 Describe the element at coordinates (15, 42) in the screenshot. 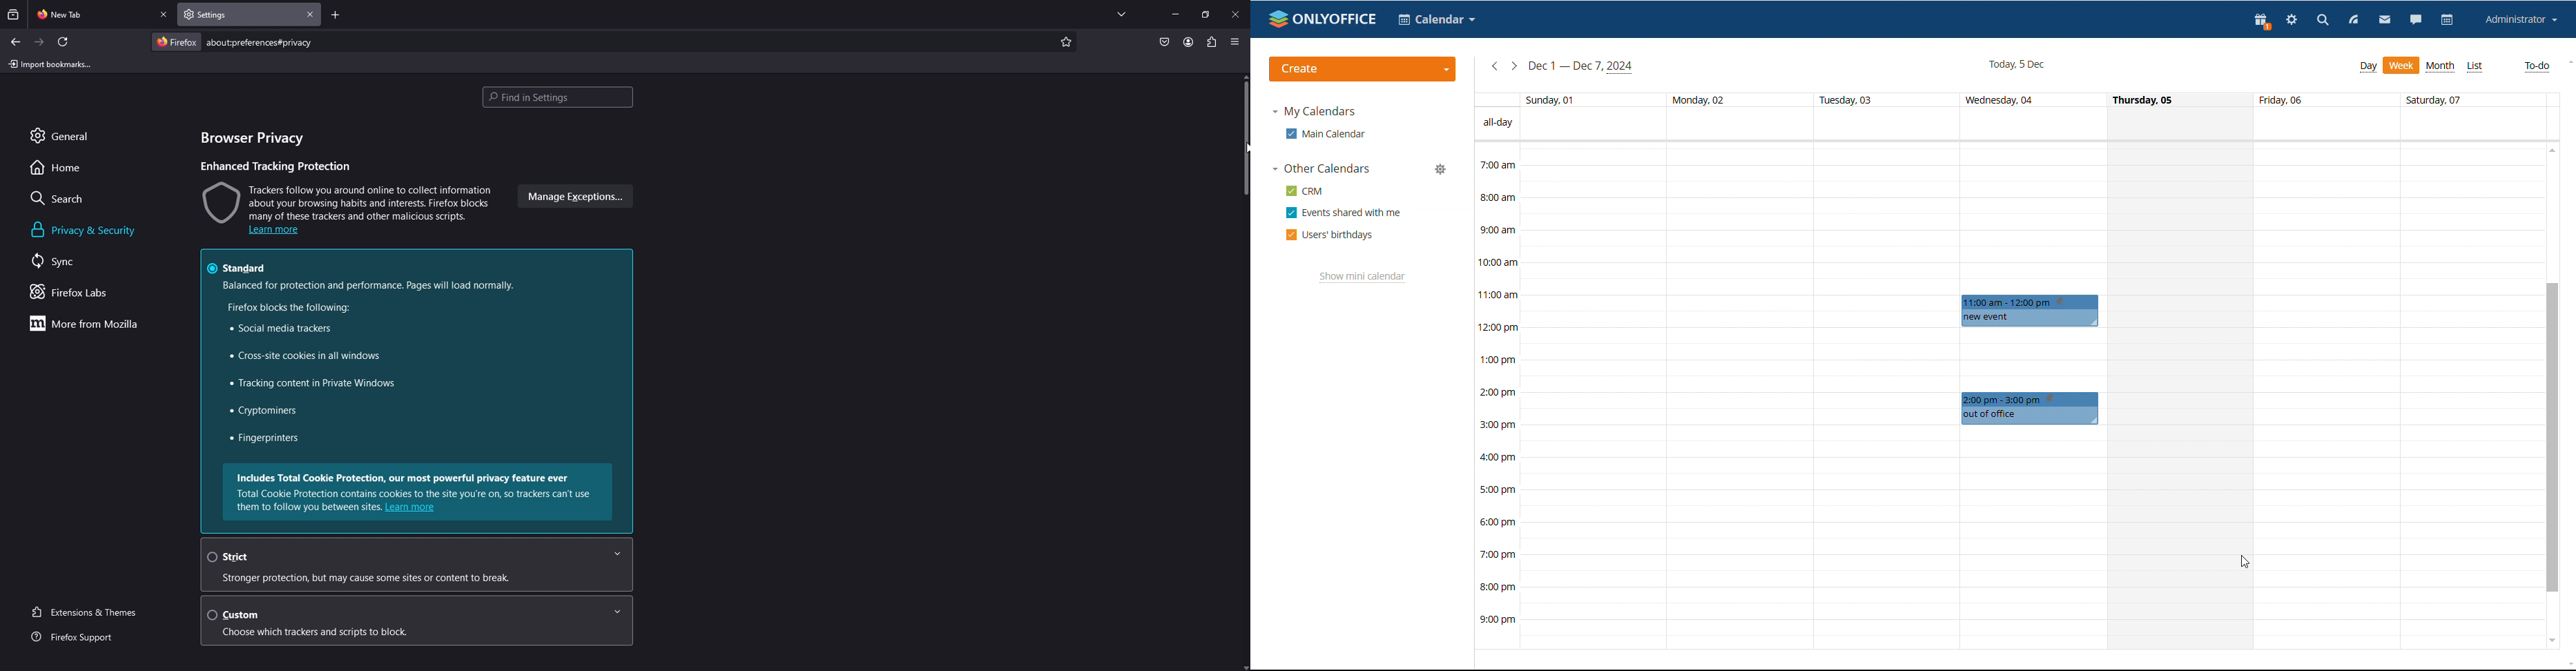

I see `back` at that location.